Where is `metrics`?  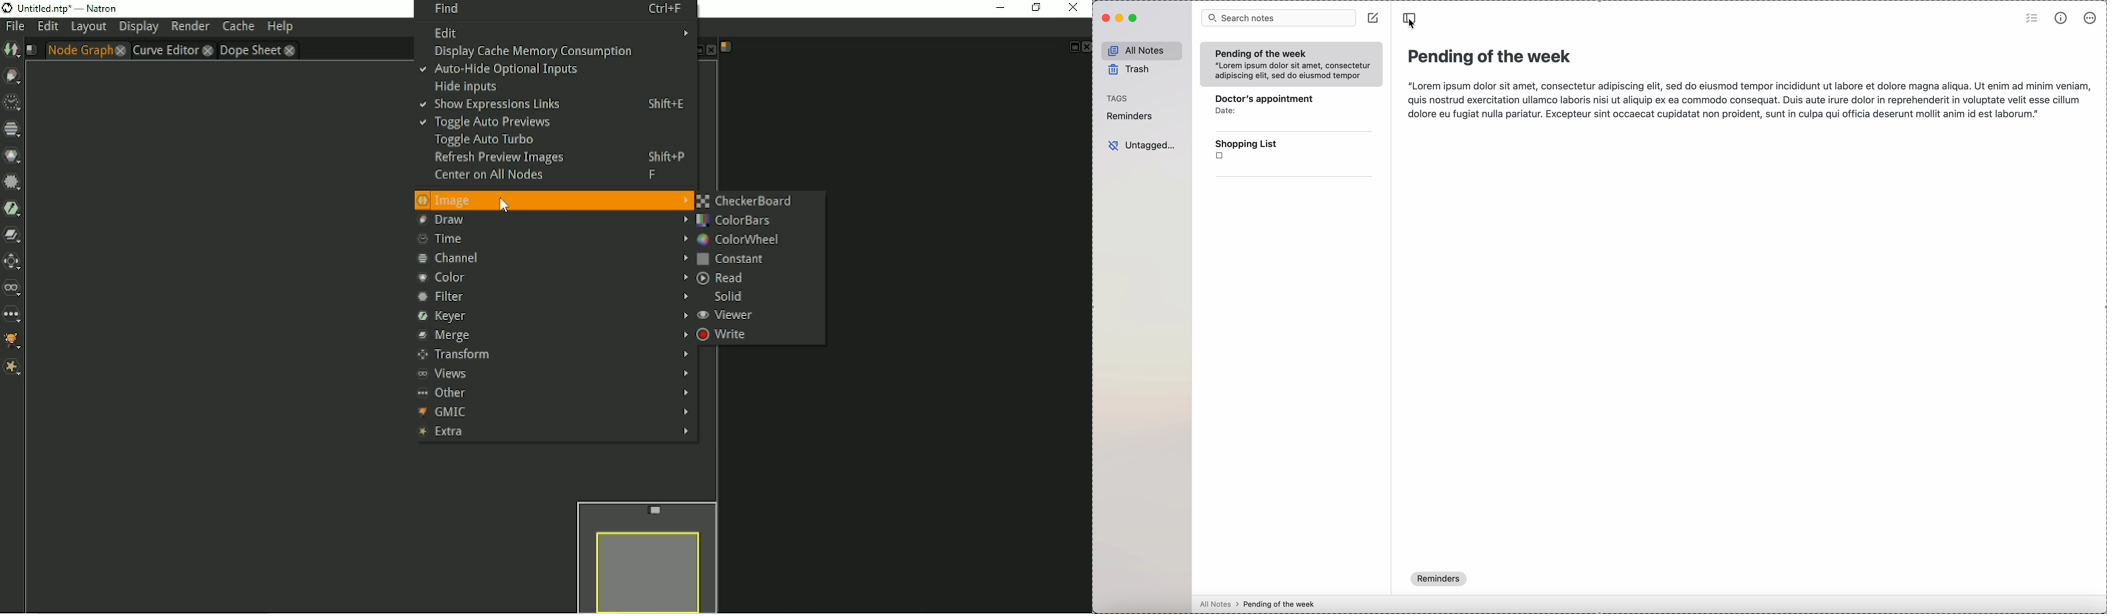 metrics is located at coordinates (2062, 20).